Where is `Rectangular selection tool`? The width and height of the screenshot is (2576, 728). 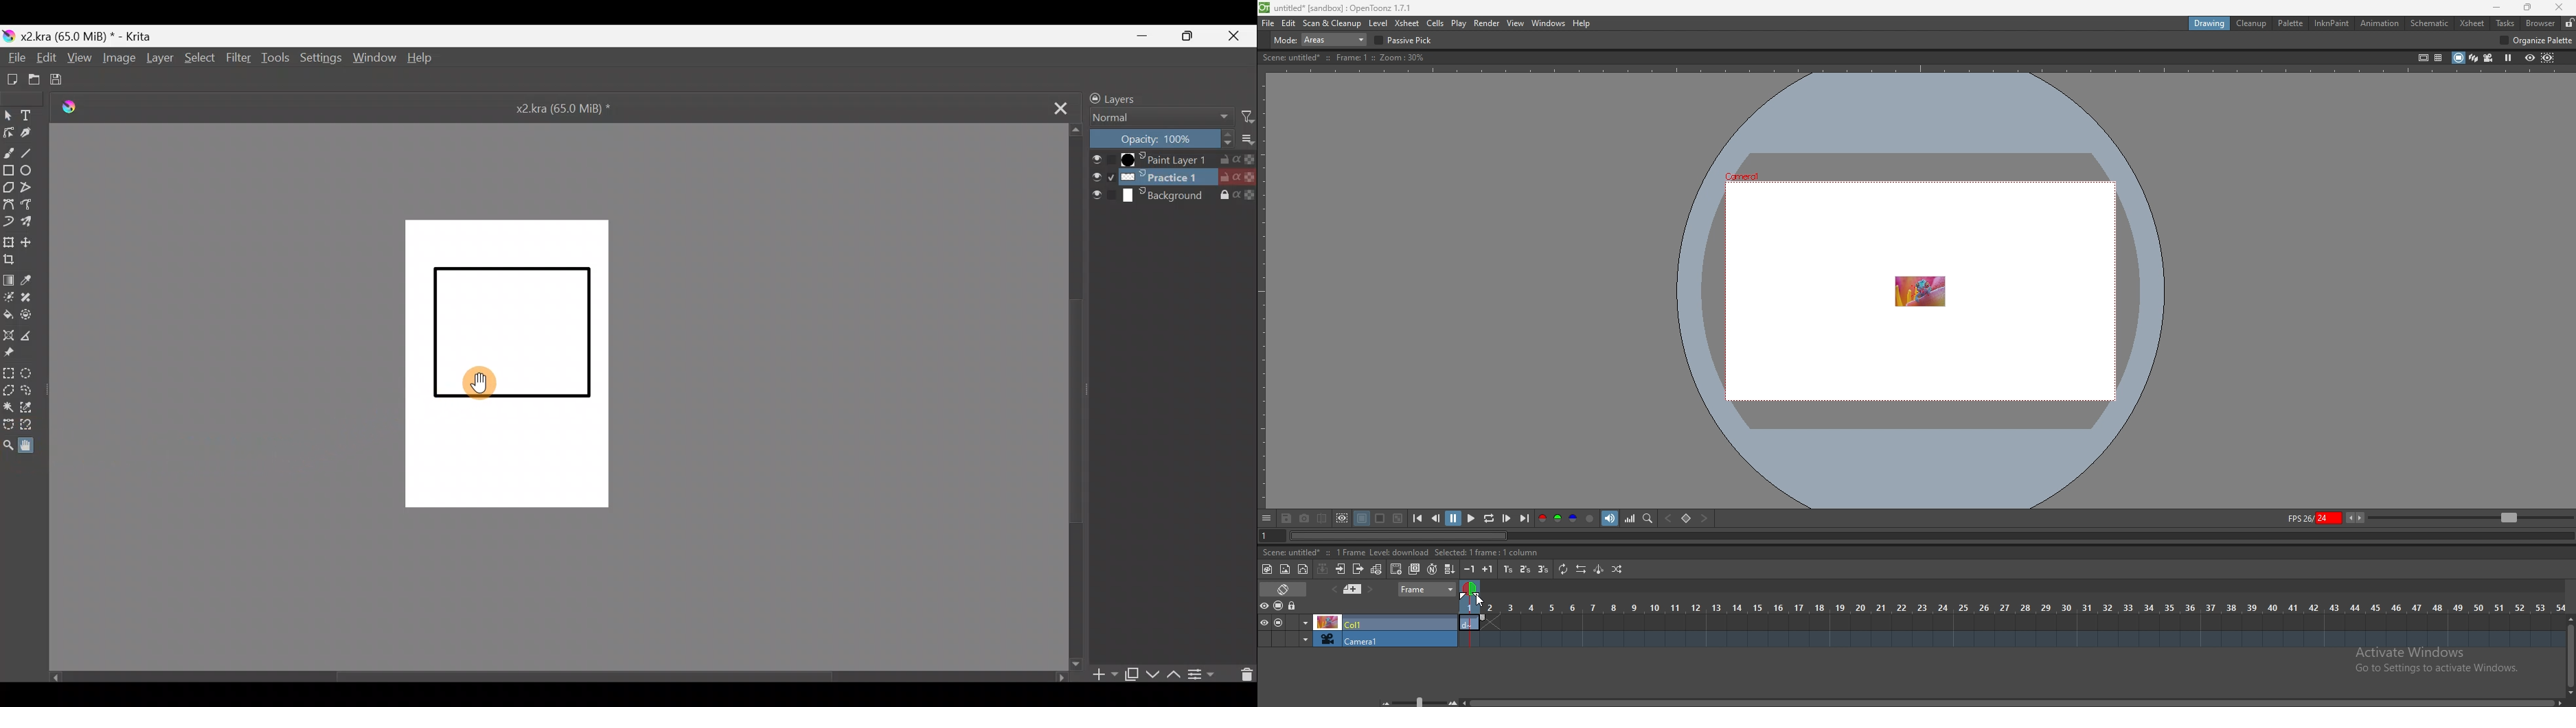
Rectangular selection tool is located at coordinates (9, 374).